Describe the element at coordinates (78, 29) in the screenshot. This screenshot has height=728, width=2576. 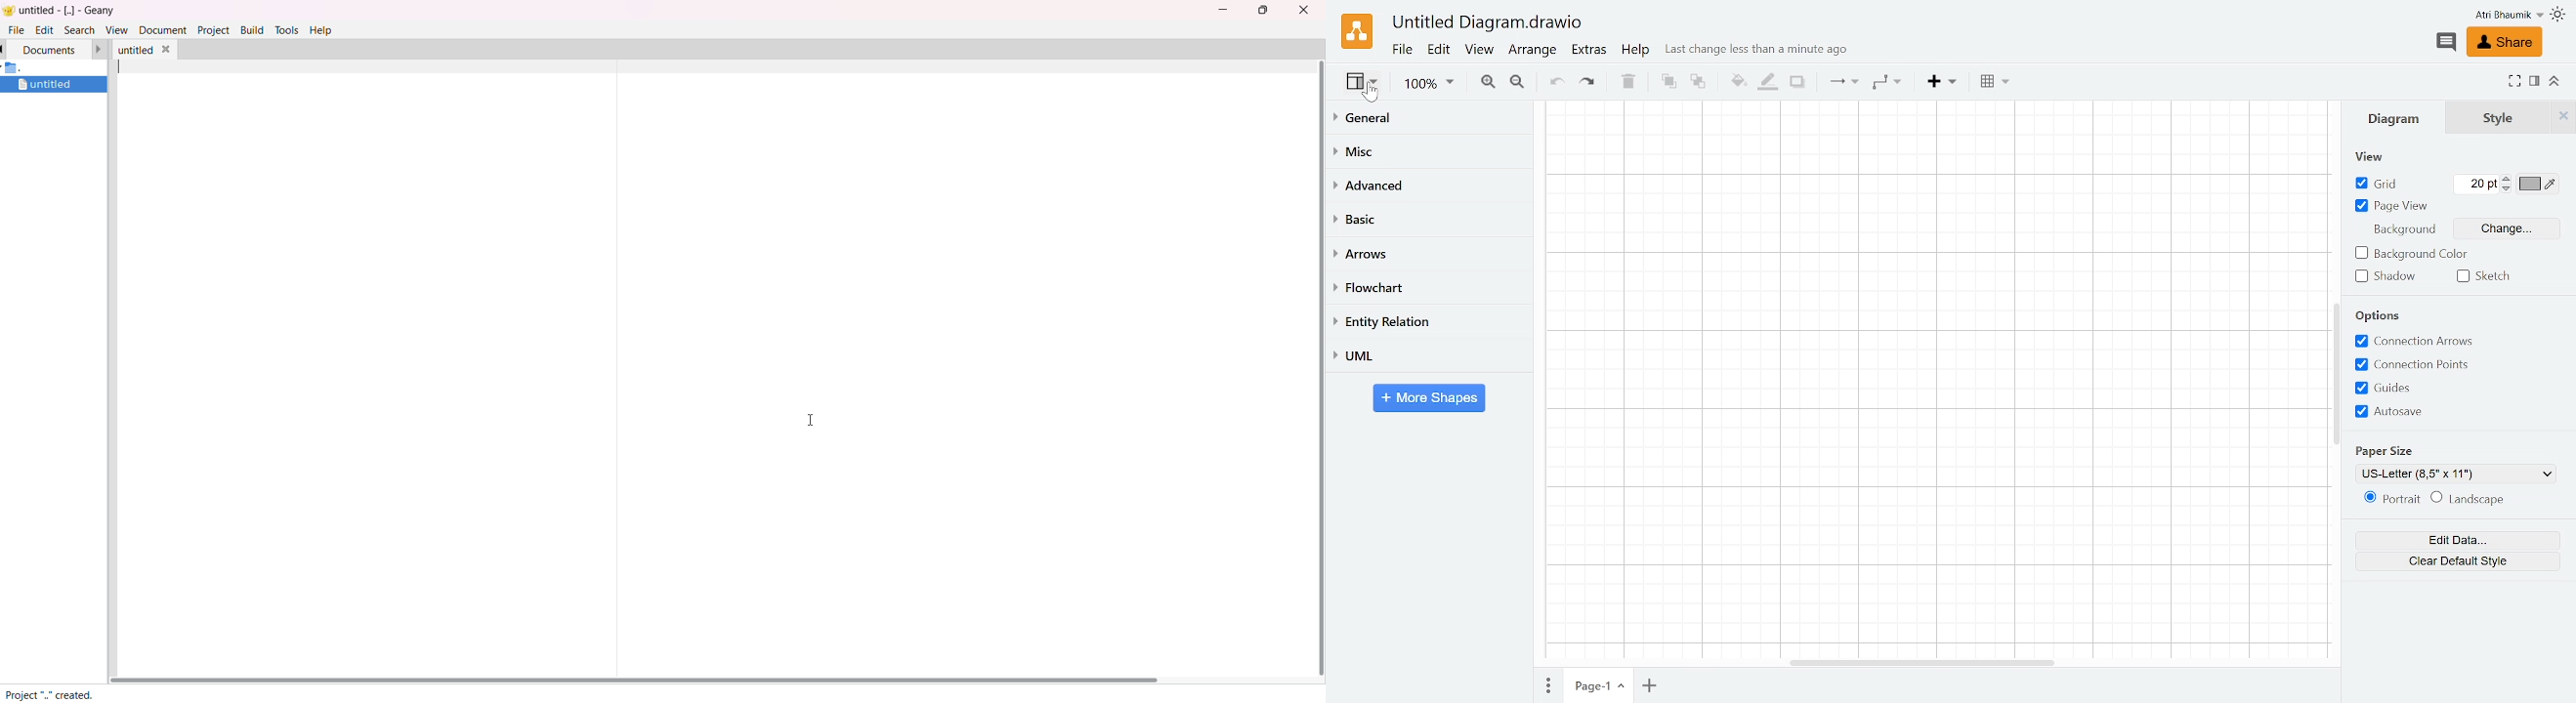
I see `search` at that location.